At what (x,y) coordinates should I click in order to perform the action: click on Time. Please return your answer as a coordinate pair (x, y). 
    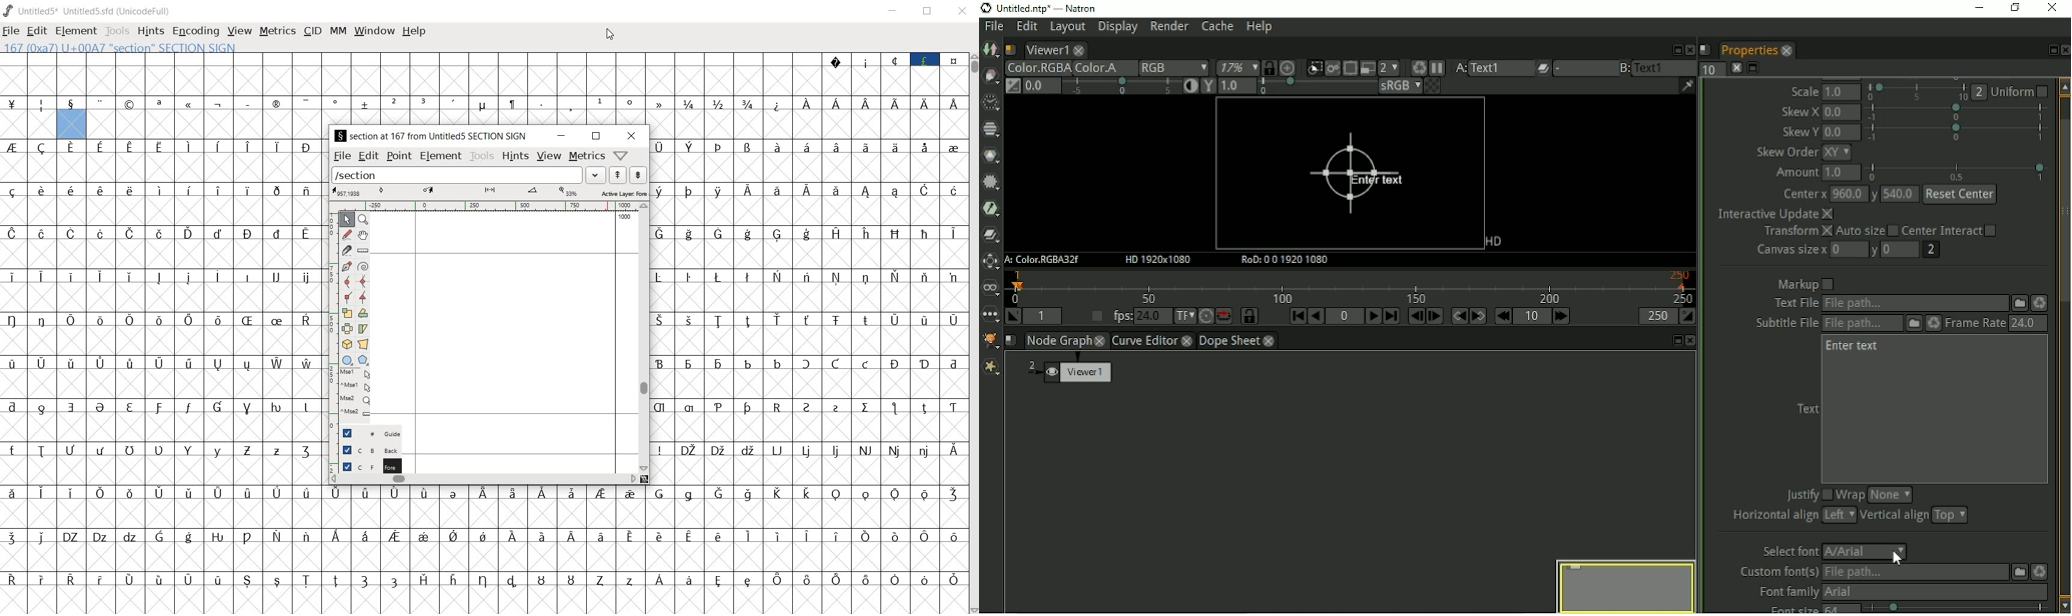
    Looking at the image, I should click on (990, 103).